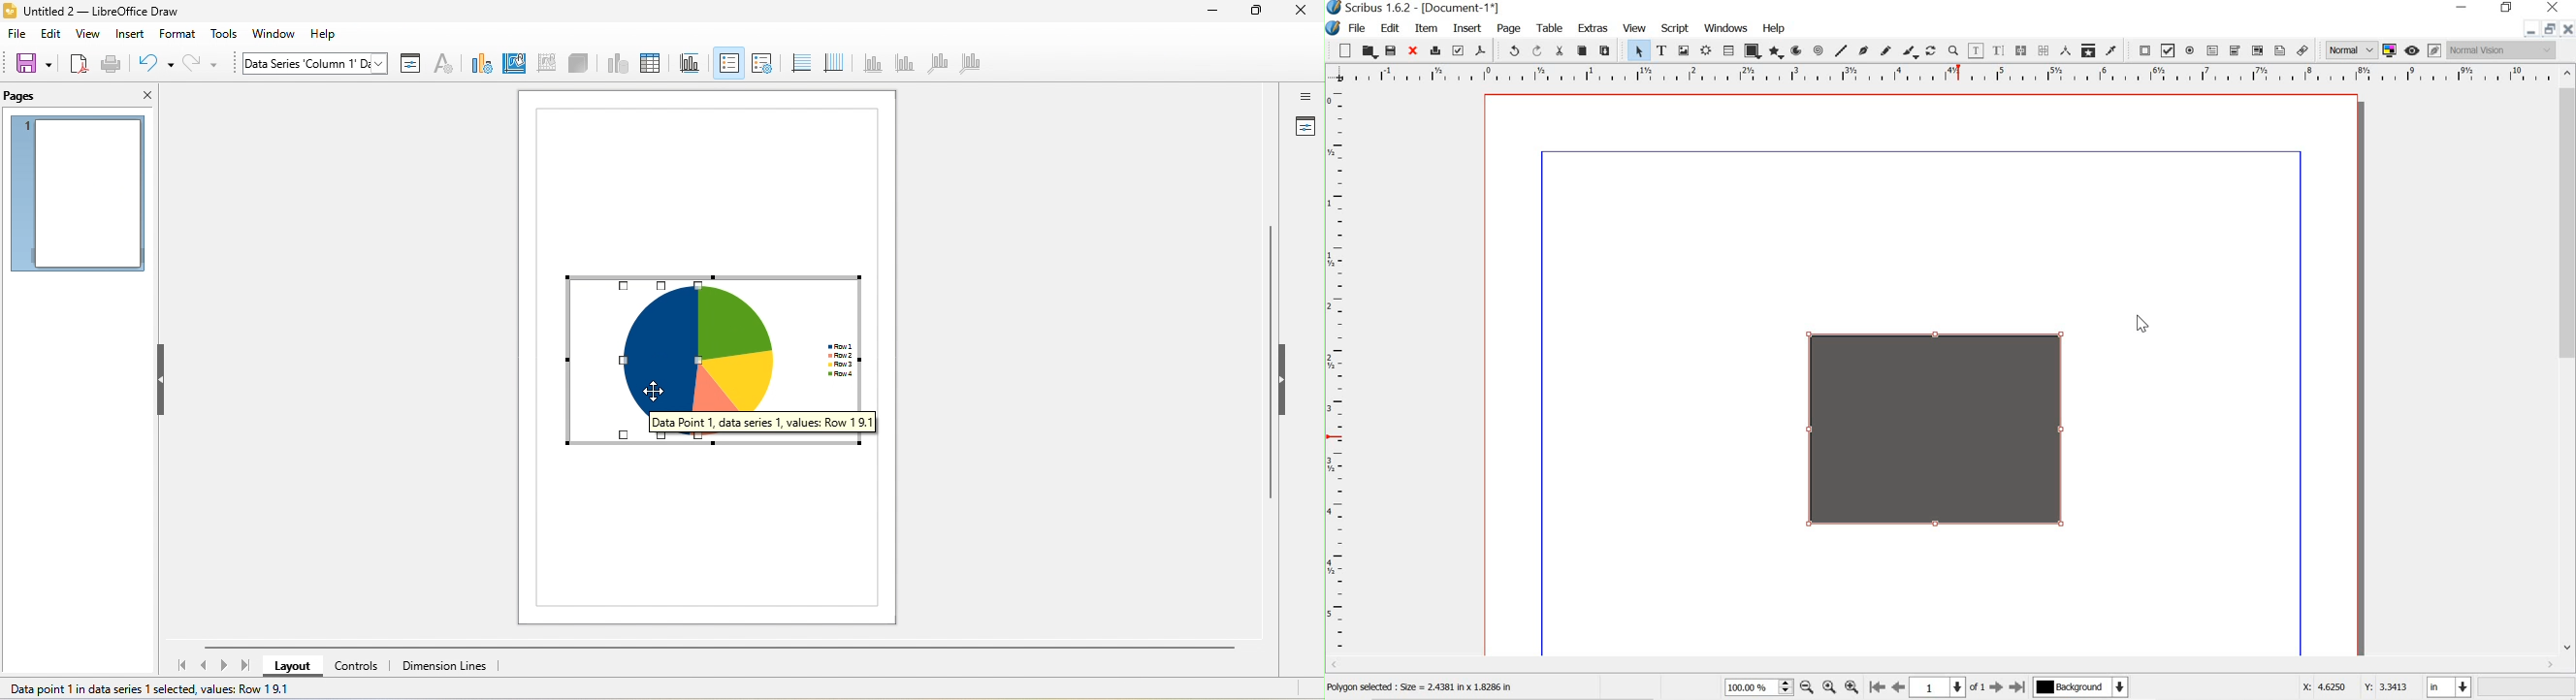 The width and height of the screenshot is (2576, 700). What do you see at coordinates (1727, 27) in the screenshot?
I see `windows` at bounding box center [1727, 27].